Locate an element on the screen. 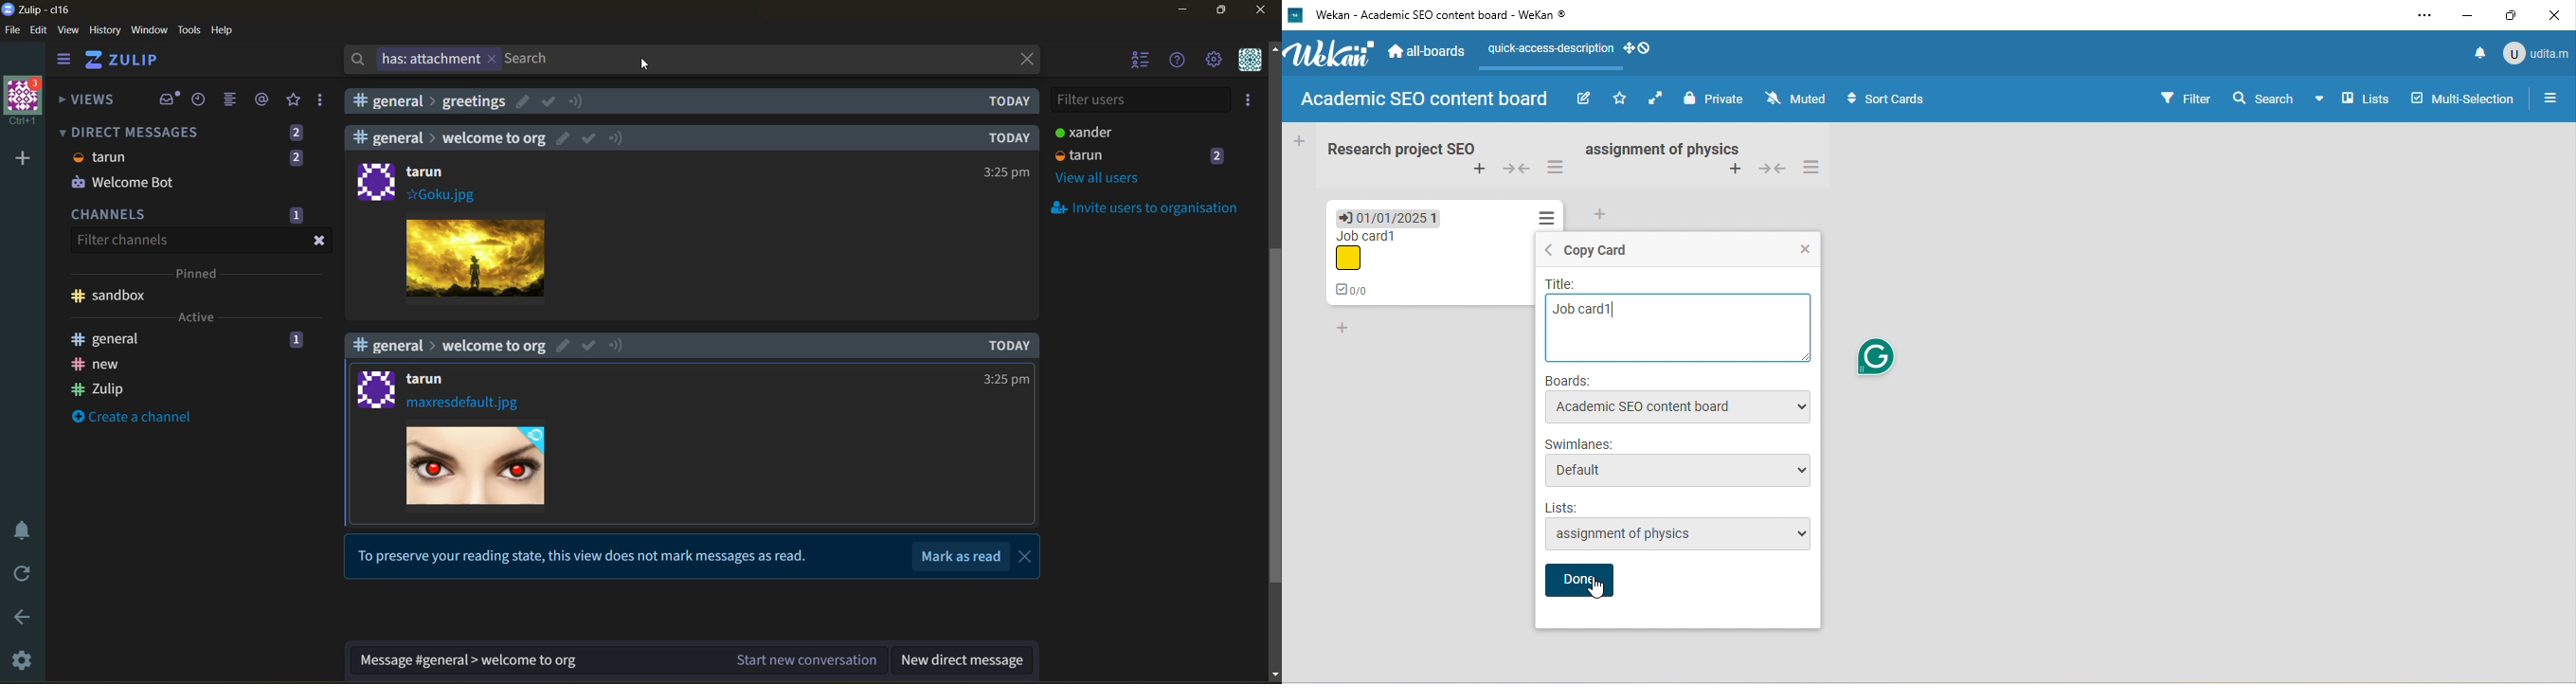  view all users is located at coordinates (1101, 179).